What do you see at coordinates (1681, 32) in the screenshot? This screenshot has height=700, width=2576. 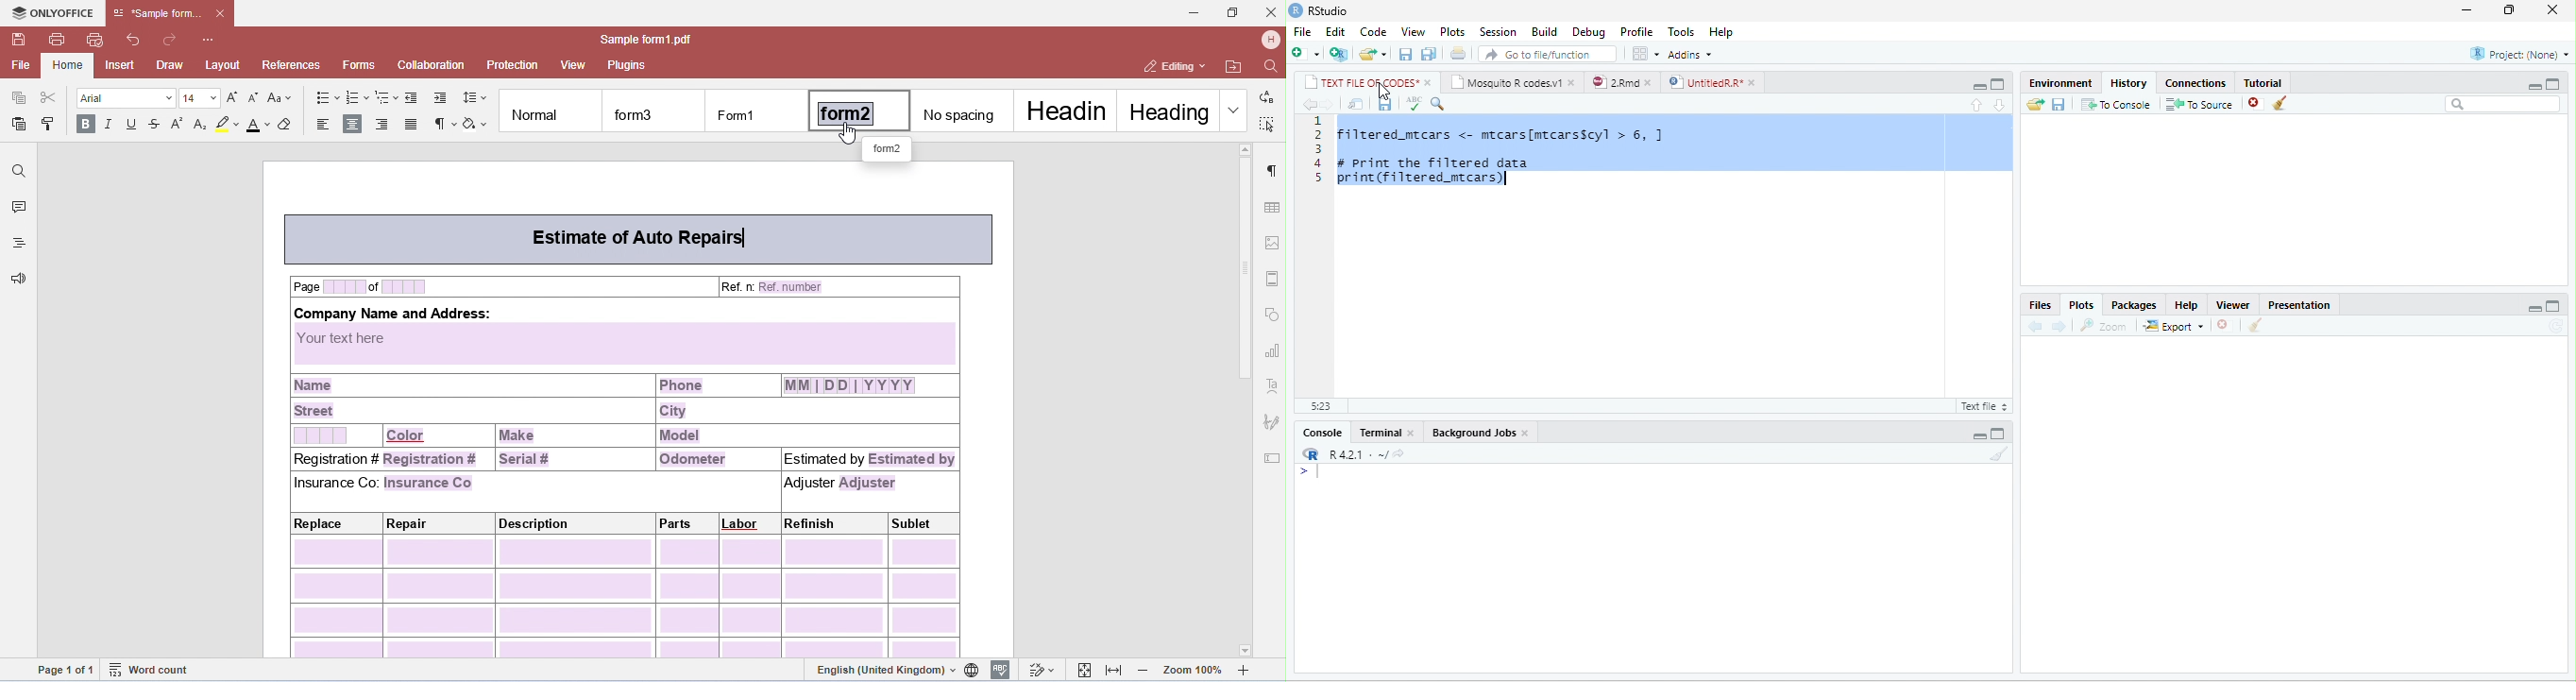 I see `Tools` at bounding box center [1681, 32].